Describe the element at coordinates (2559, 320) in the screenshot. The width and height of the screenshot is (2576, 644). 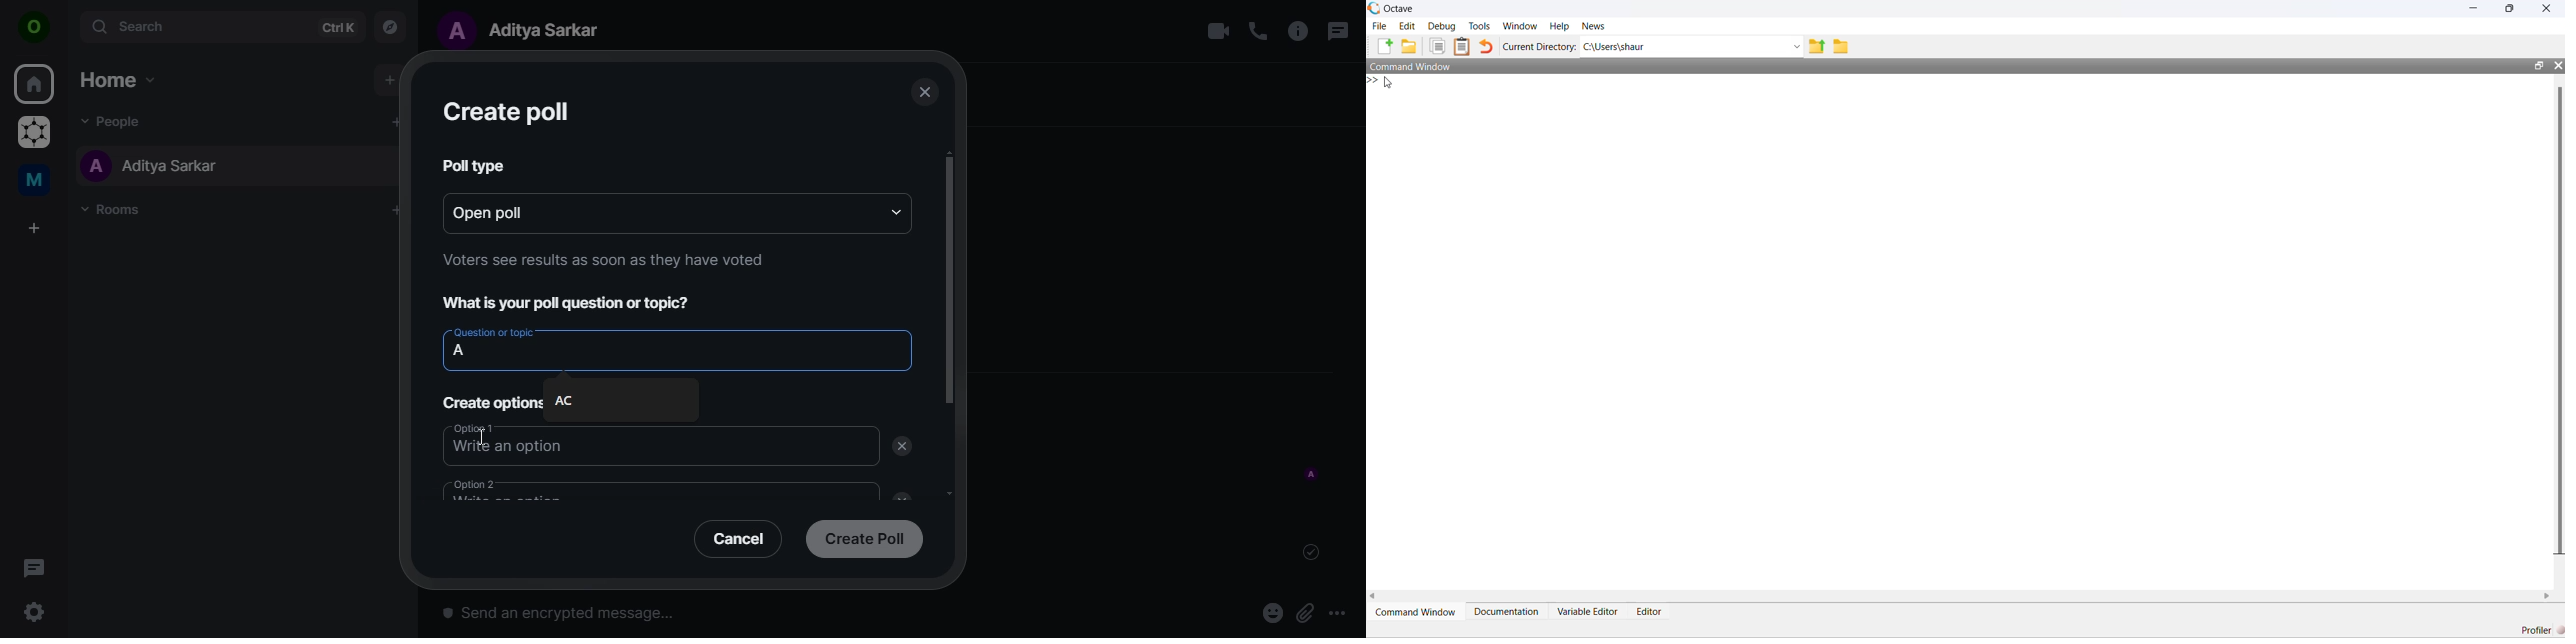
I see `scroll bar` at that location.